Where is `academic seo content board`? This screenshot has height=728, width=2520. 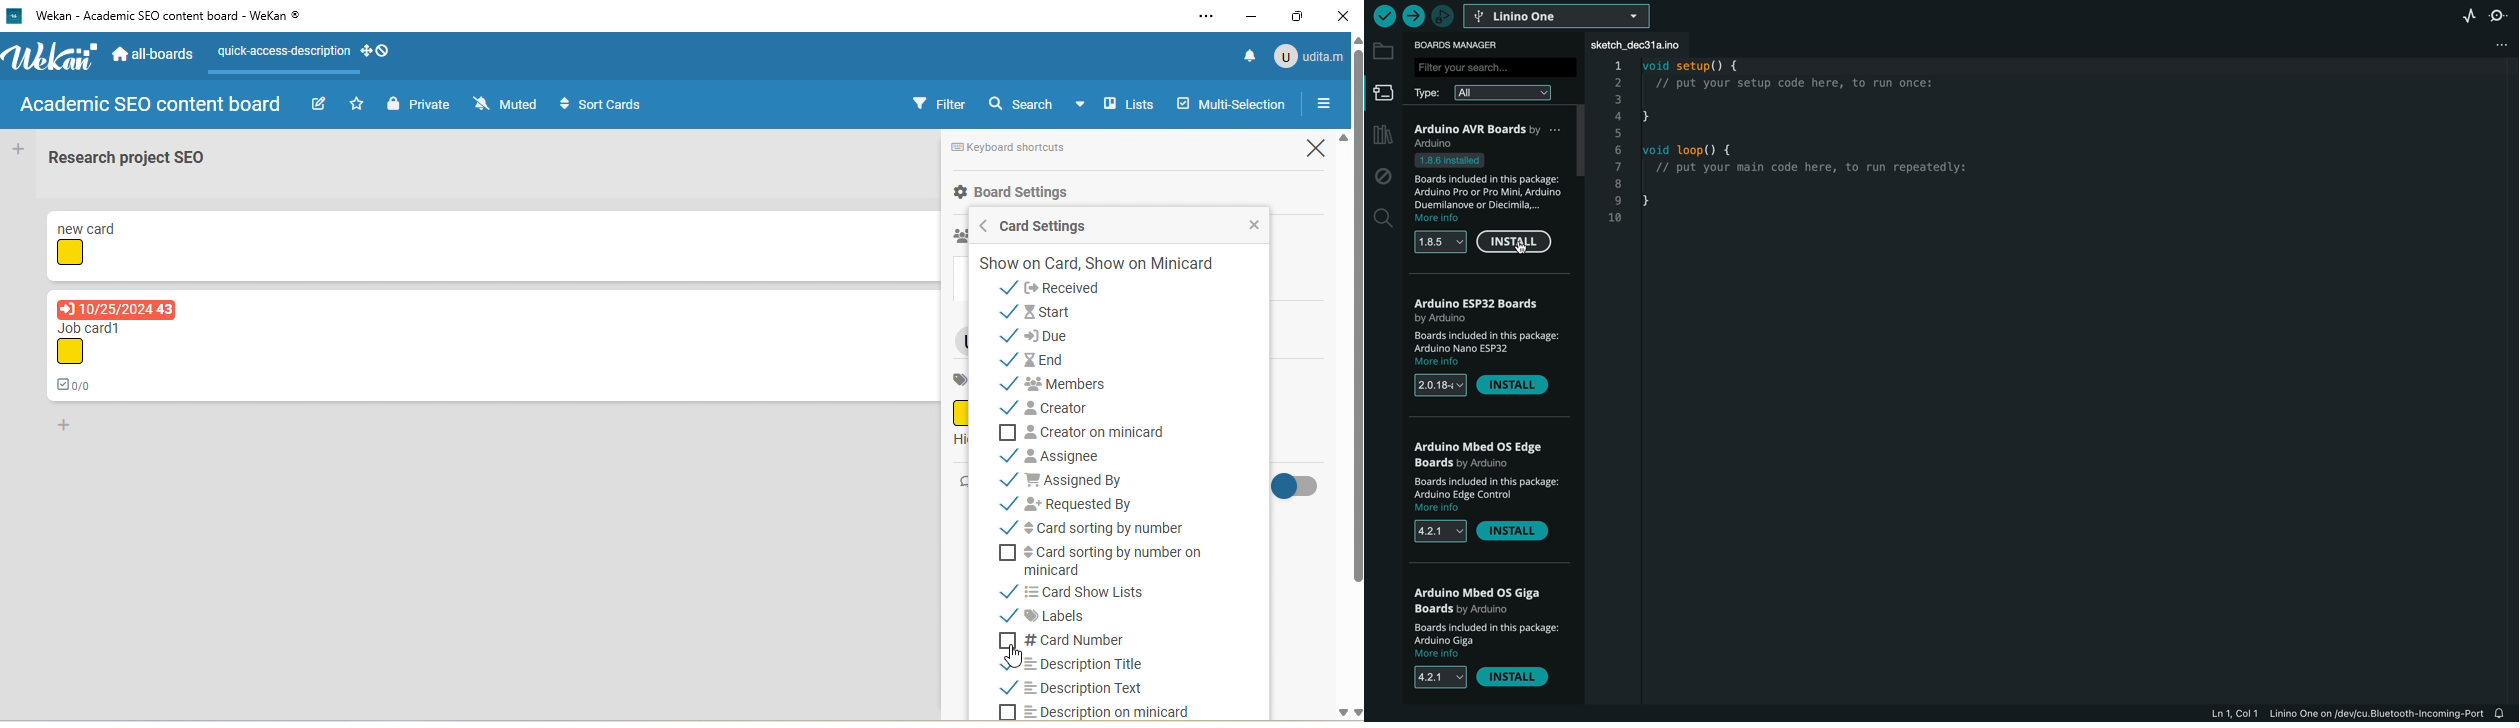 academic seo content board is located at coordinates (153, 107).